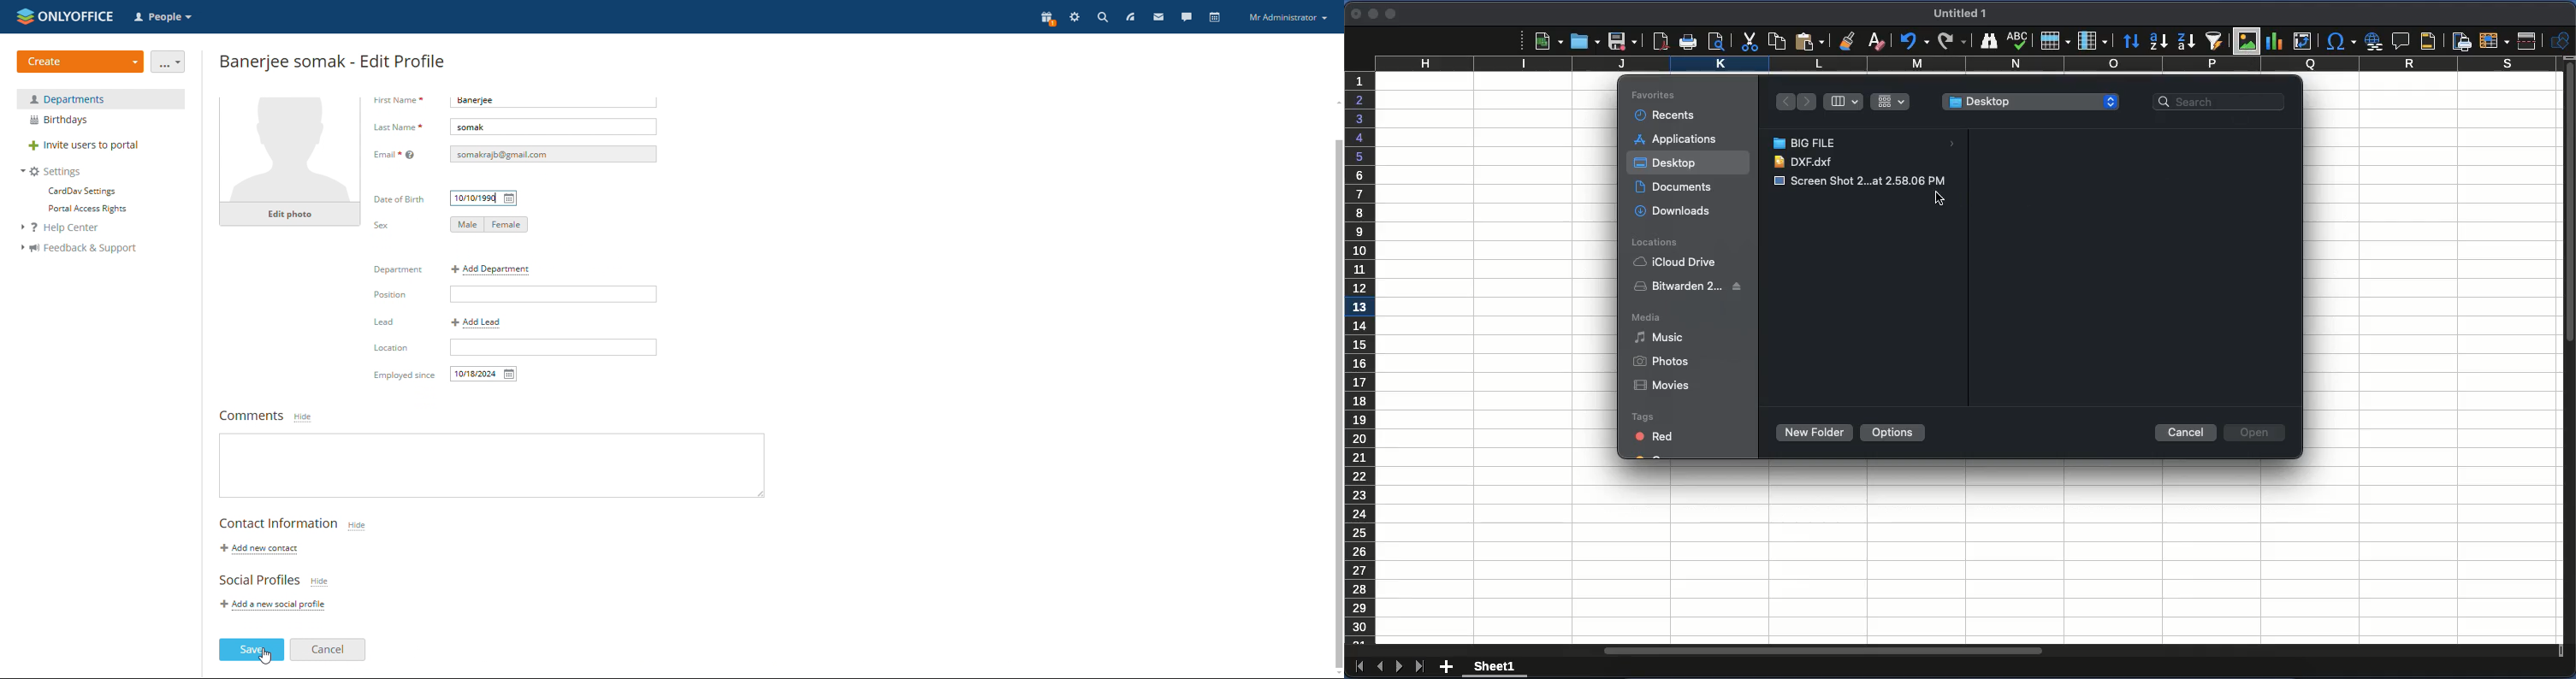  What do you see at coordinates (1844, 102) in the screenshot?
I see `column` at bounding box center [1844, 102].